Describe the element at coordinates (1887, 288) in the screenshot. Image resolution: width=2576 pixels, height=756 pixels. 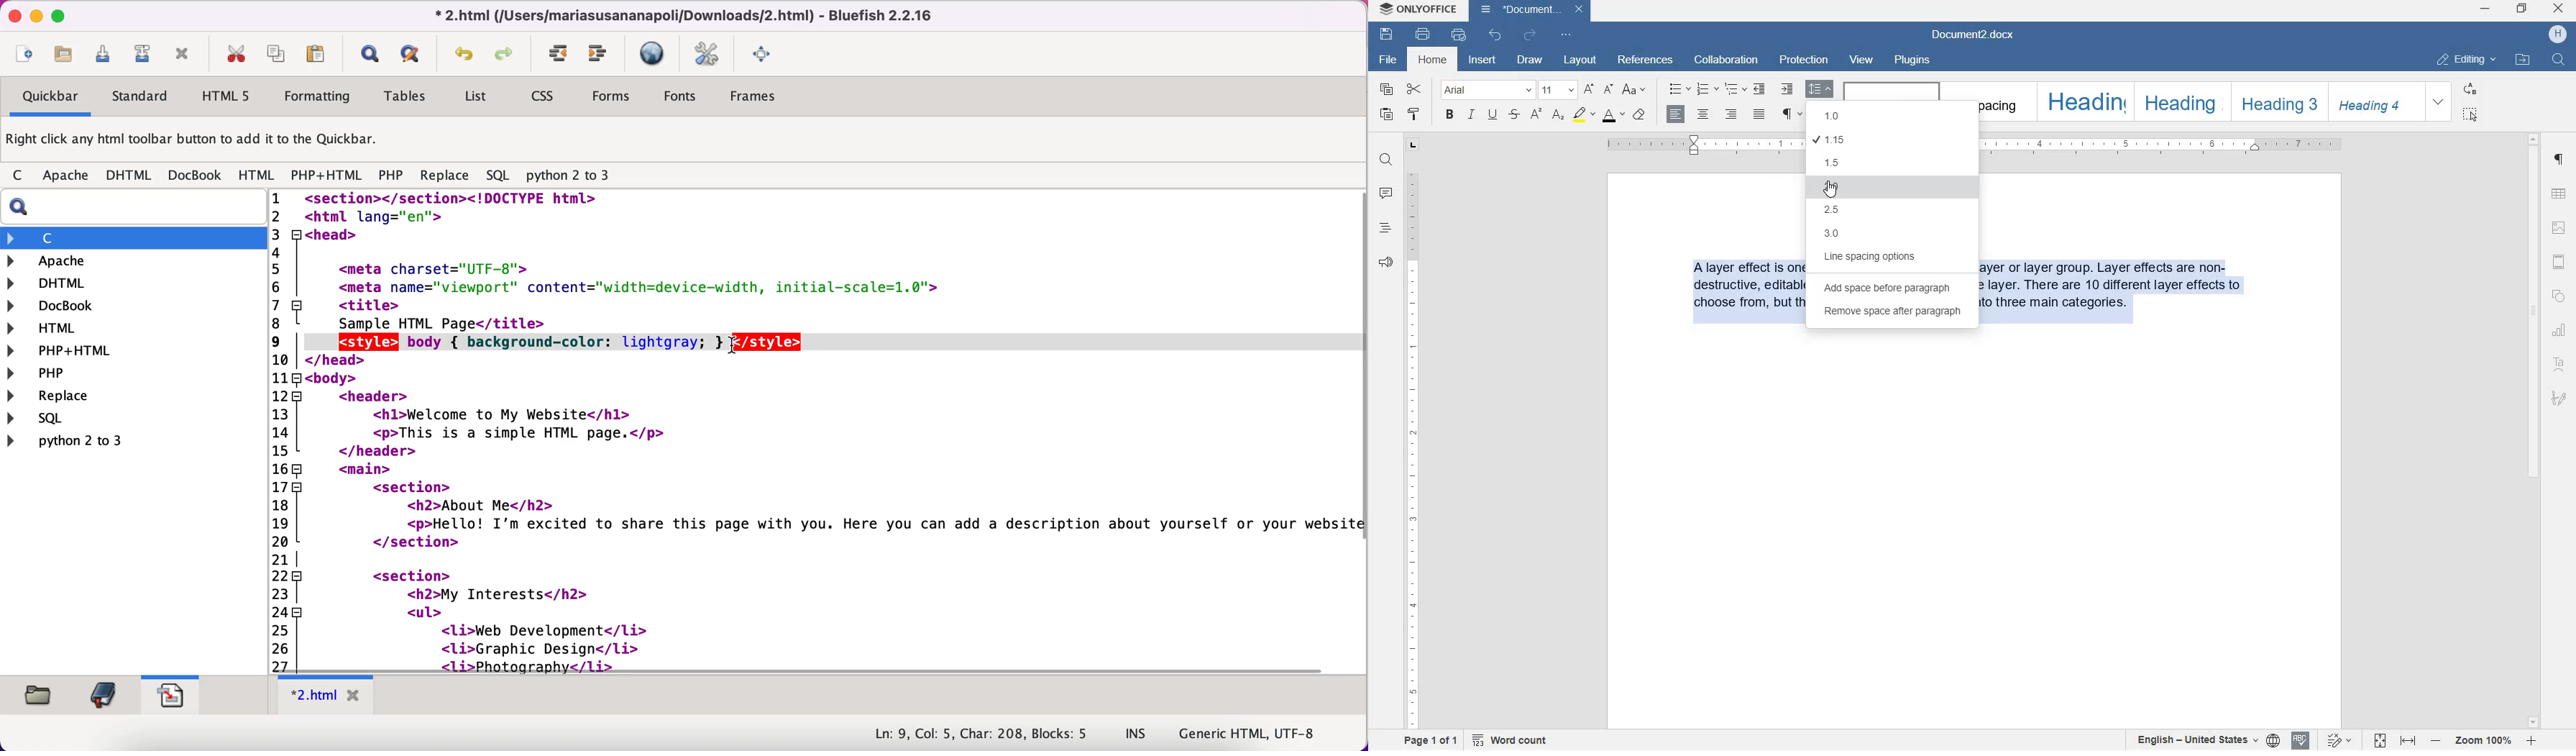
I see `add space before paragraph` at that location.